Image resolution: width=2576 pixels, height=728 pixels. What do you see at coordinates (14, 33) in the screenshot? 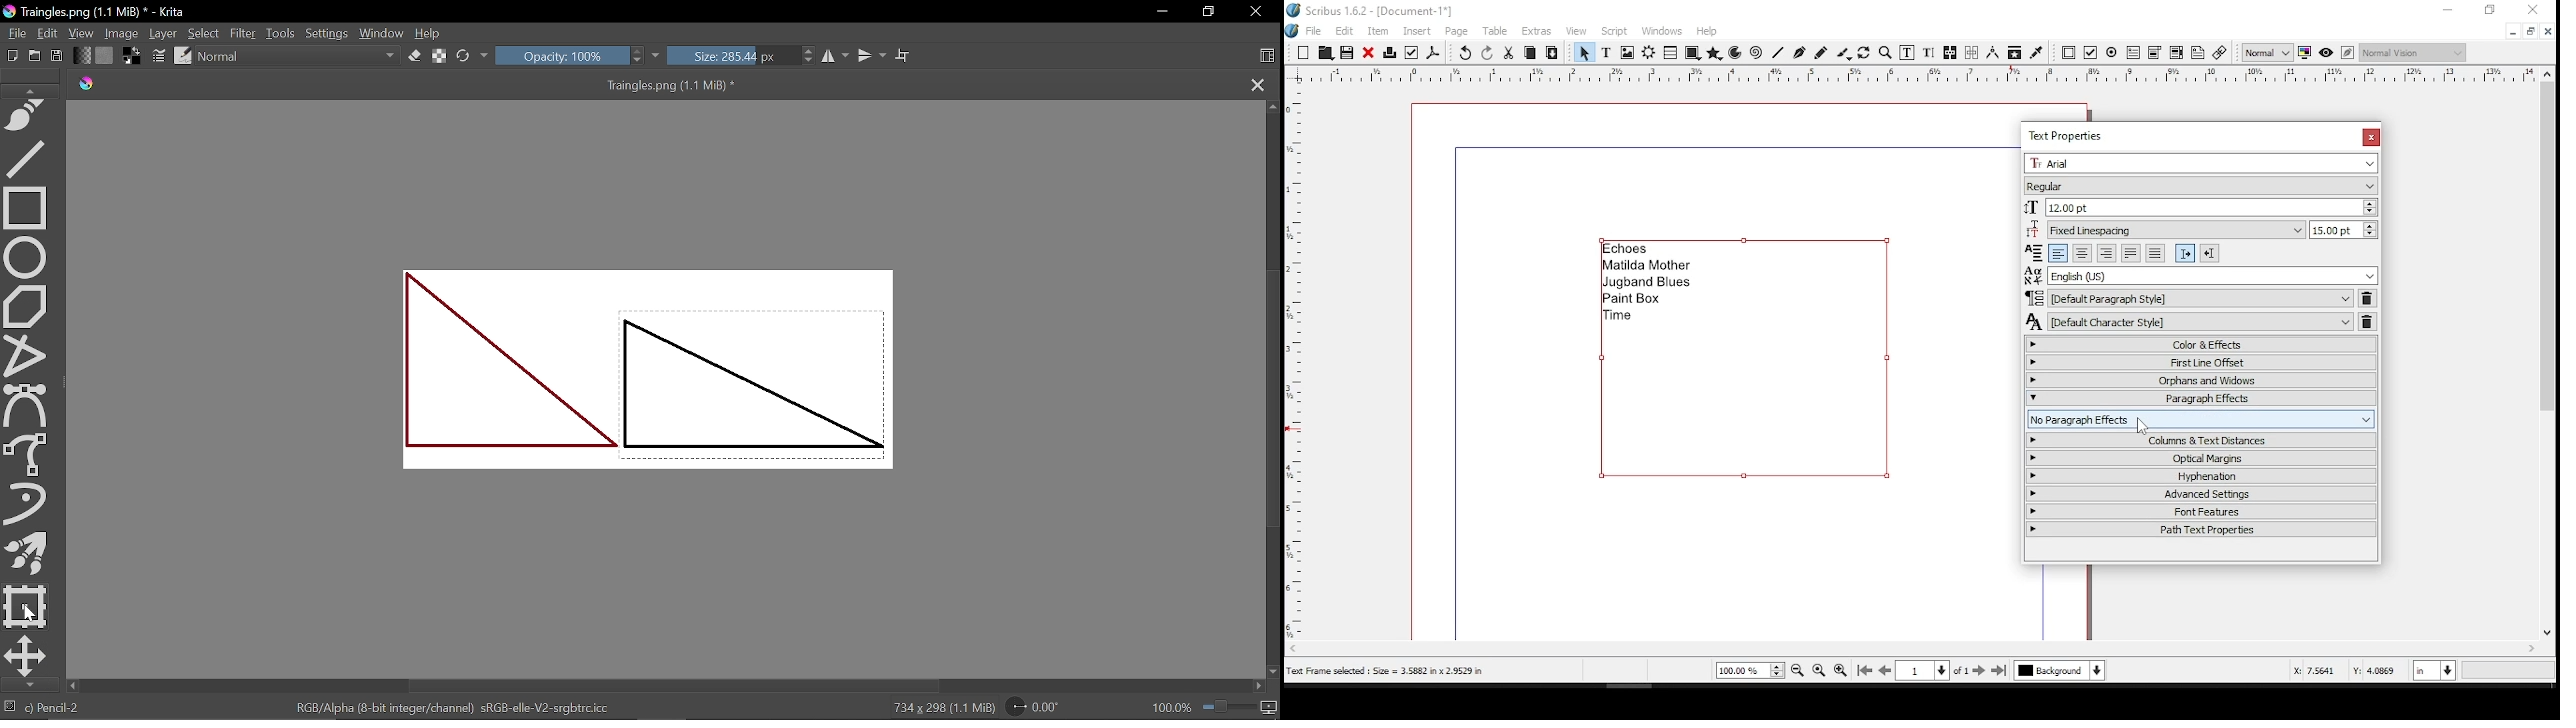
I see `File` at bounding box center [14, 33].